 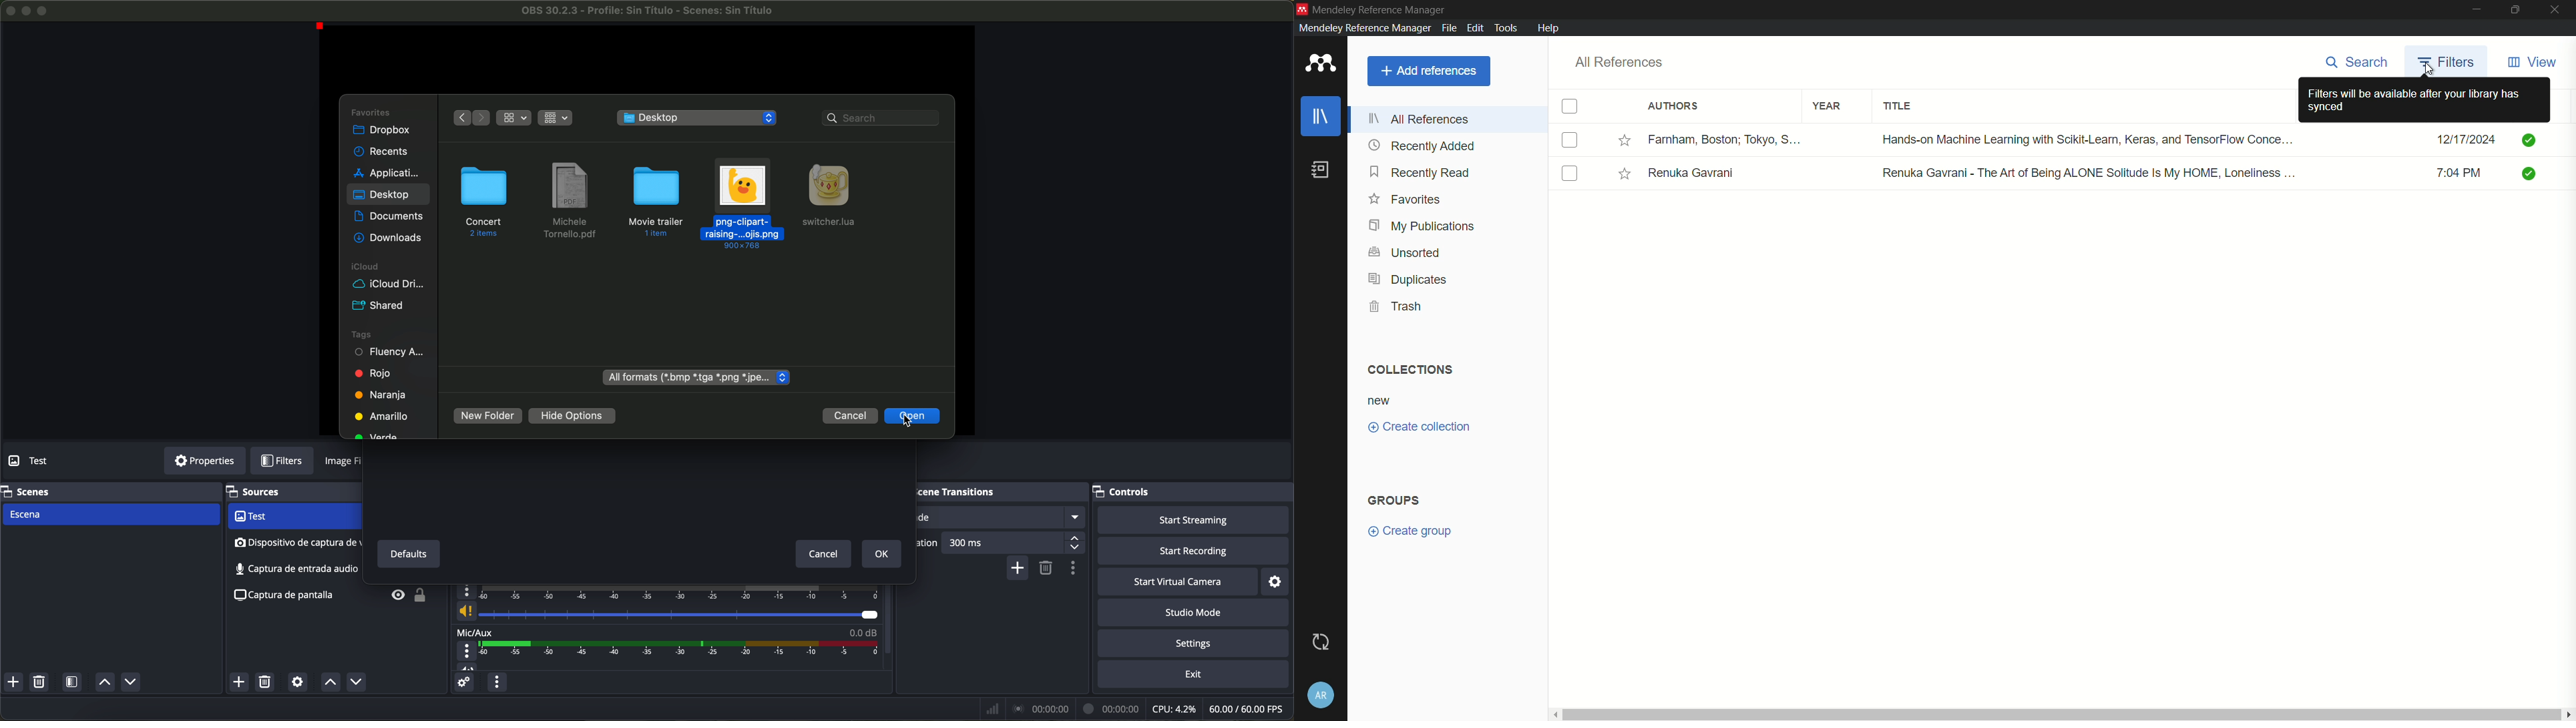 What do you see at coordinates (205, 461) in the screenshot?
I see `properties` at bounding box center [205, 461].